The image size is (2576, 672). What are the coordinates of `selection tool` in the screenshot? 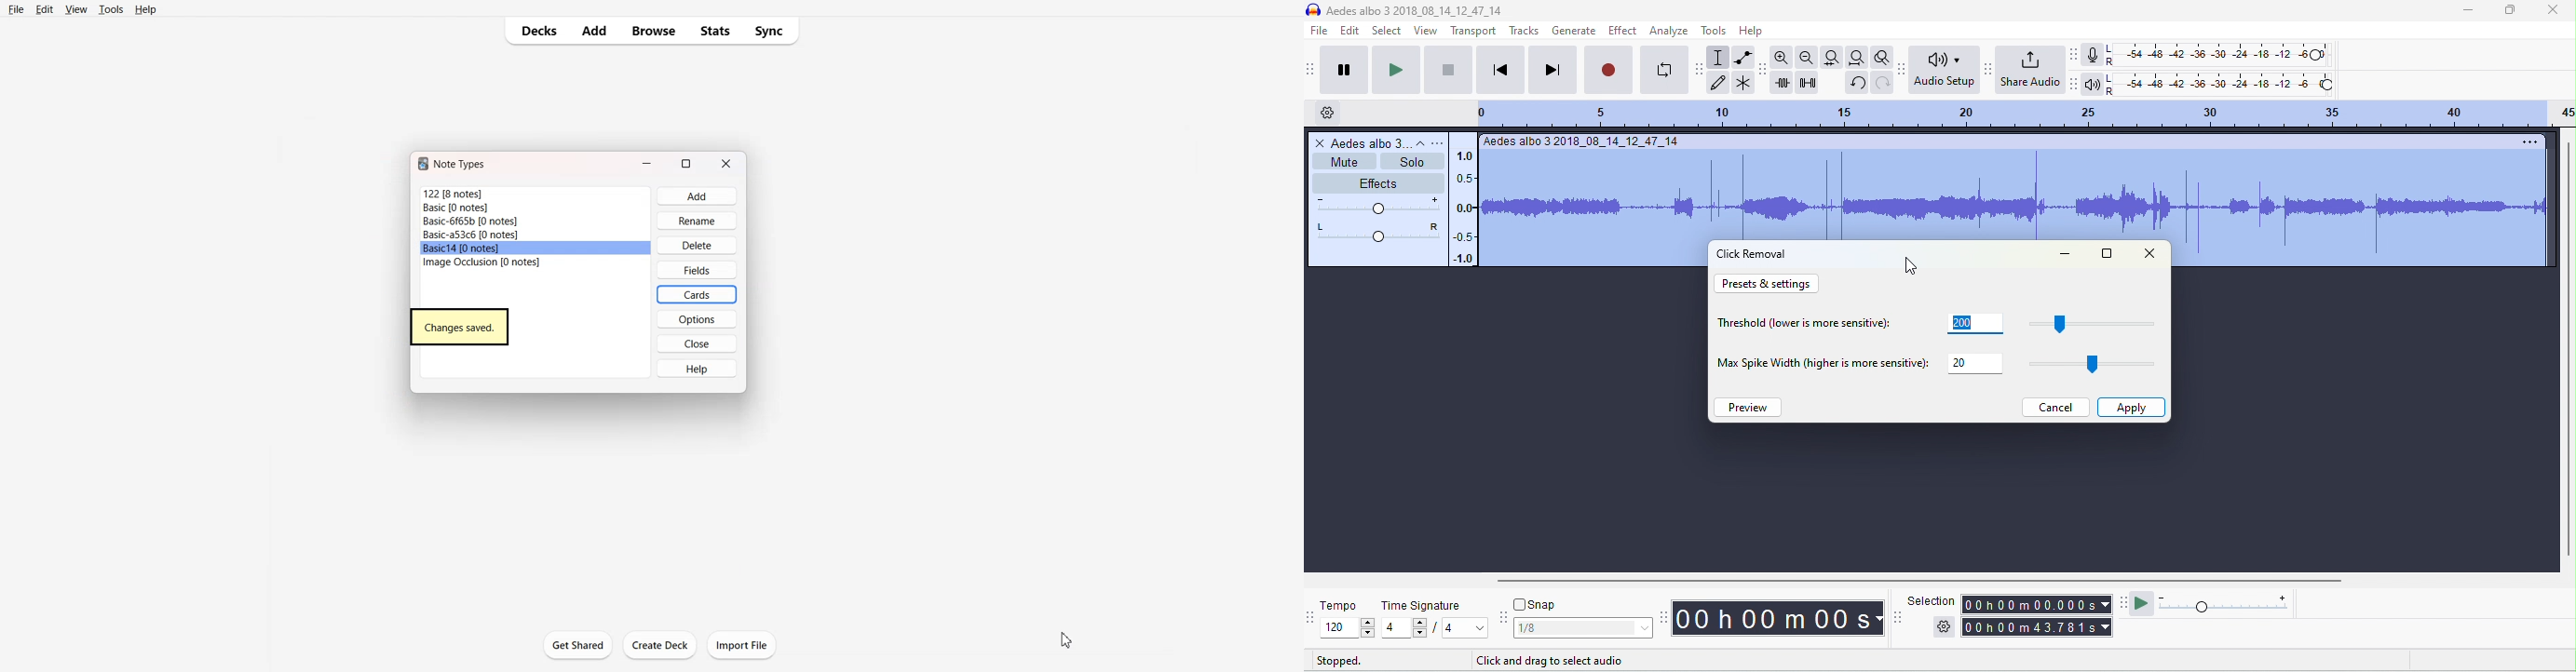 It's located at (1720, 58).